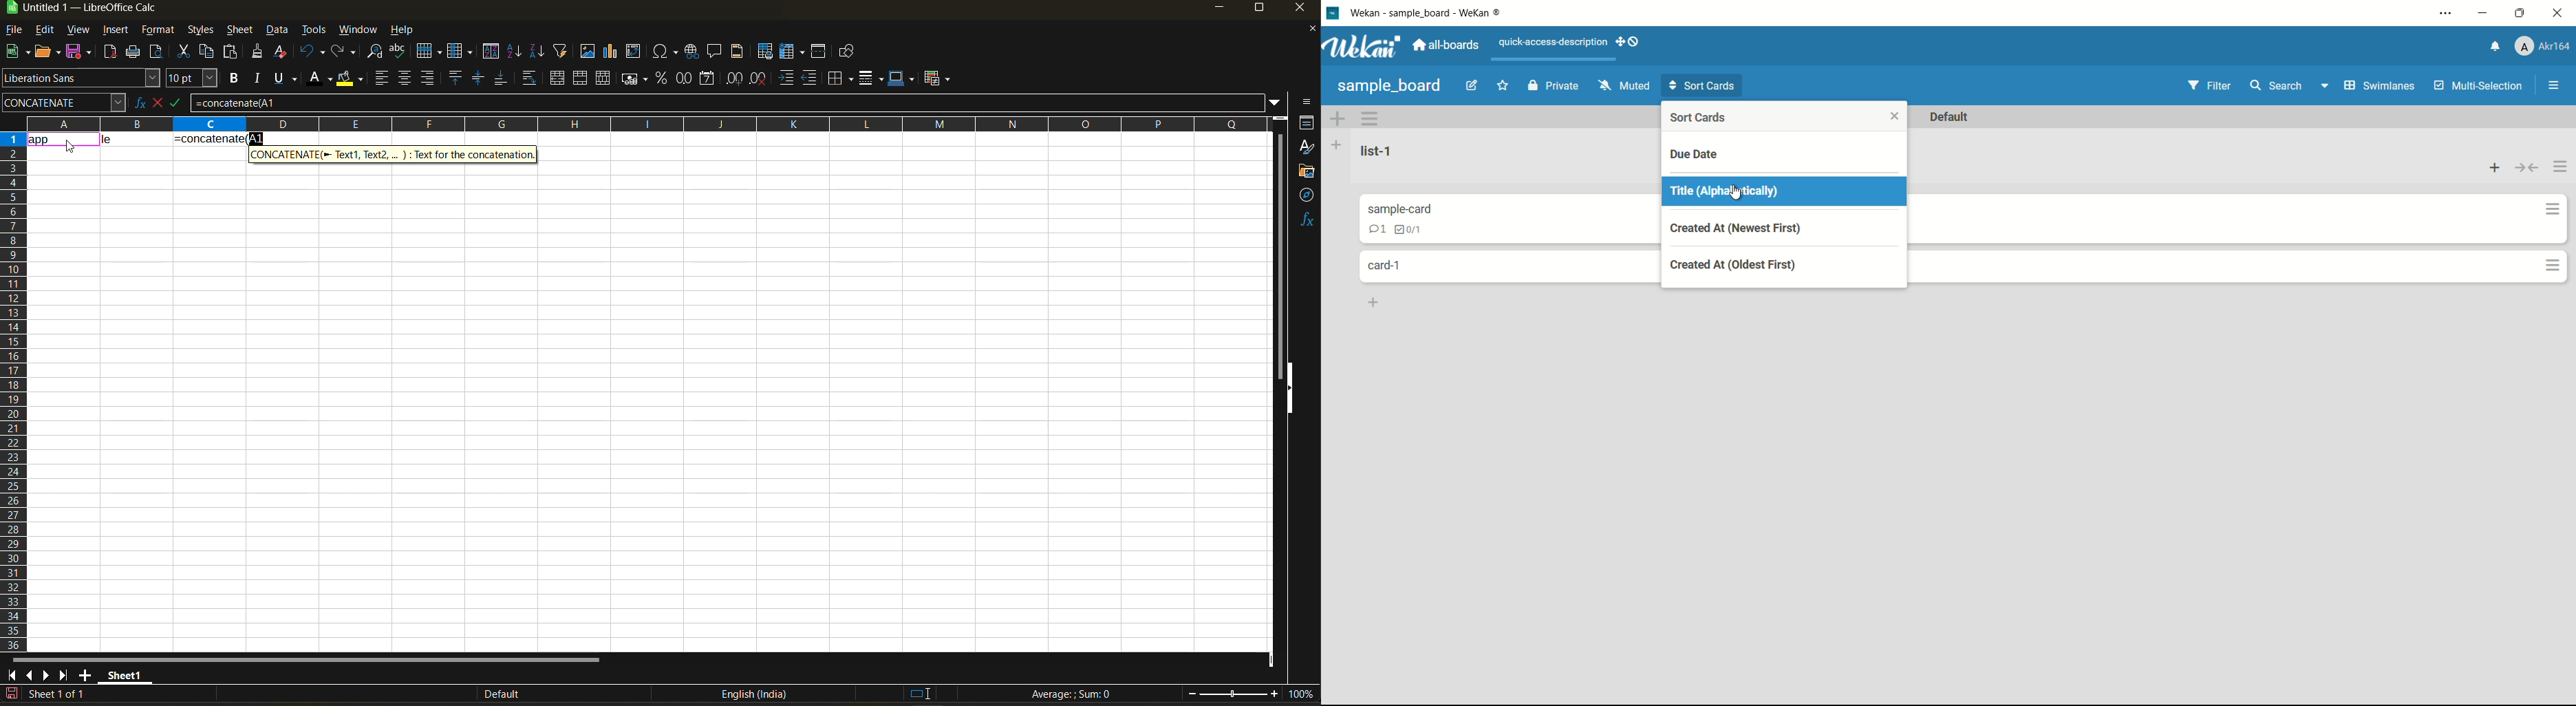 This screenshot has height=728, width=2576. What do you see at coordinates (1432, 14) in the screenshot?
I see `wekan` at bounding box center [1432, 14].